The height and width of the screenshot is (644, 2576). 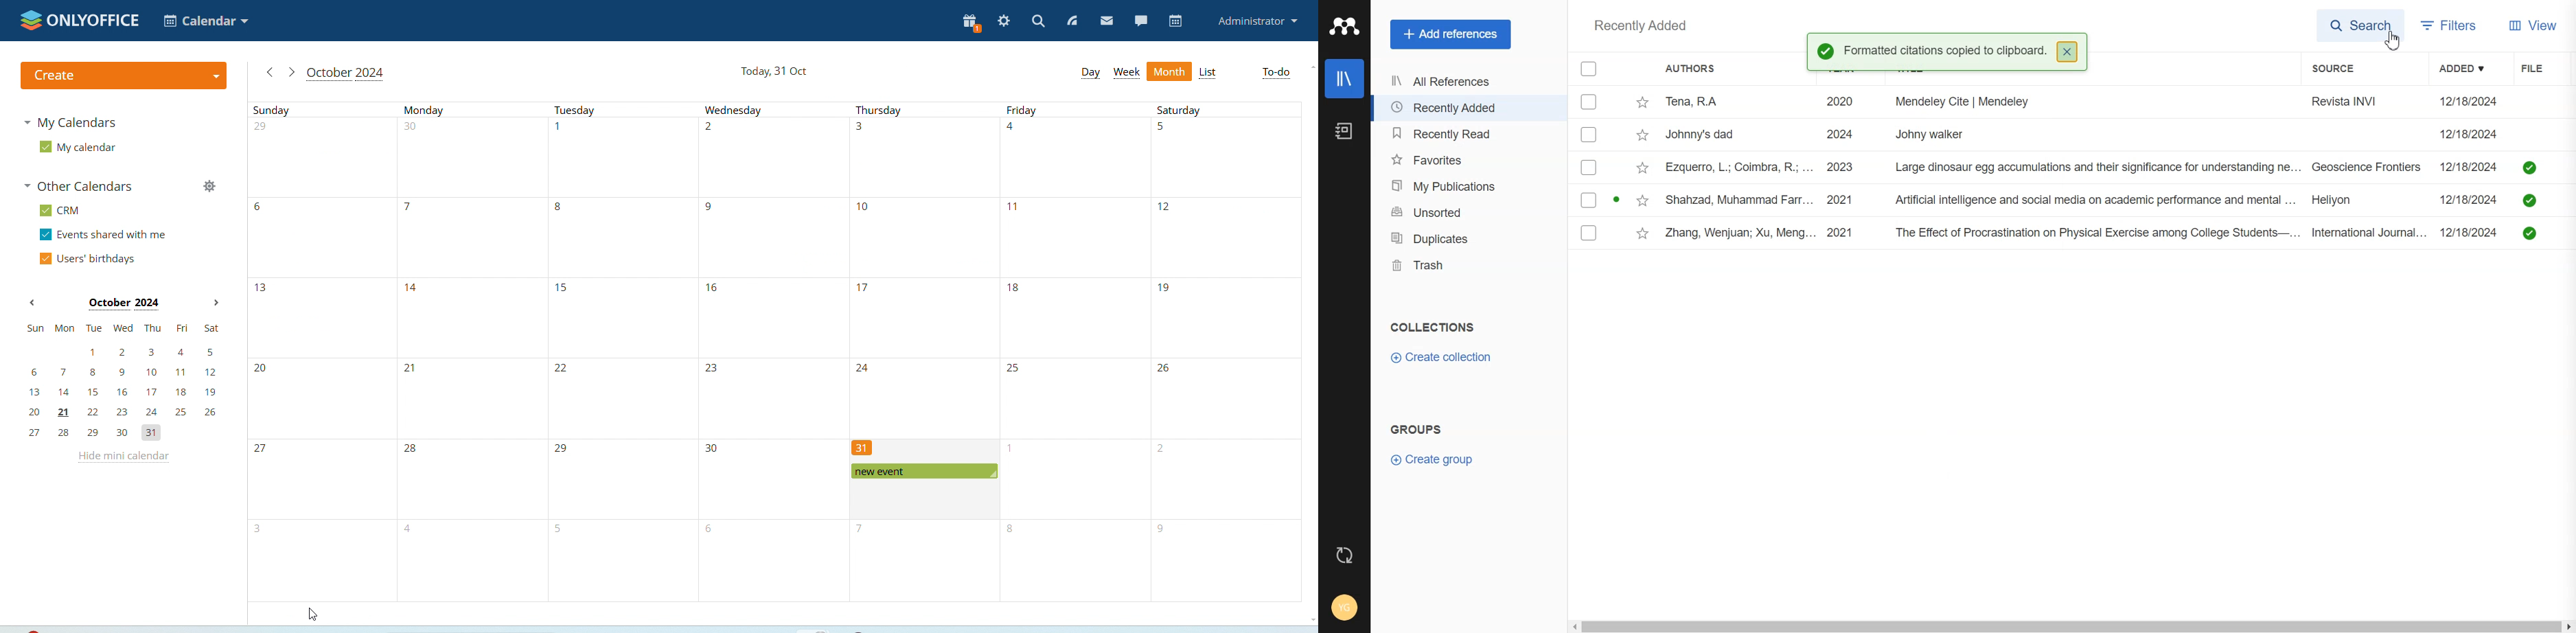 I want to click on saved, so click(x=2529, y=233).